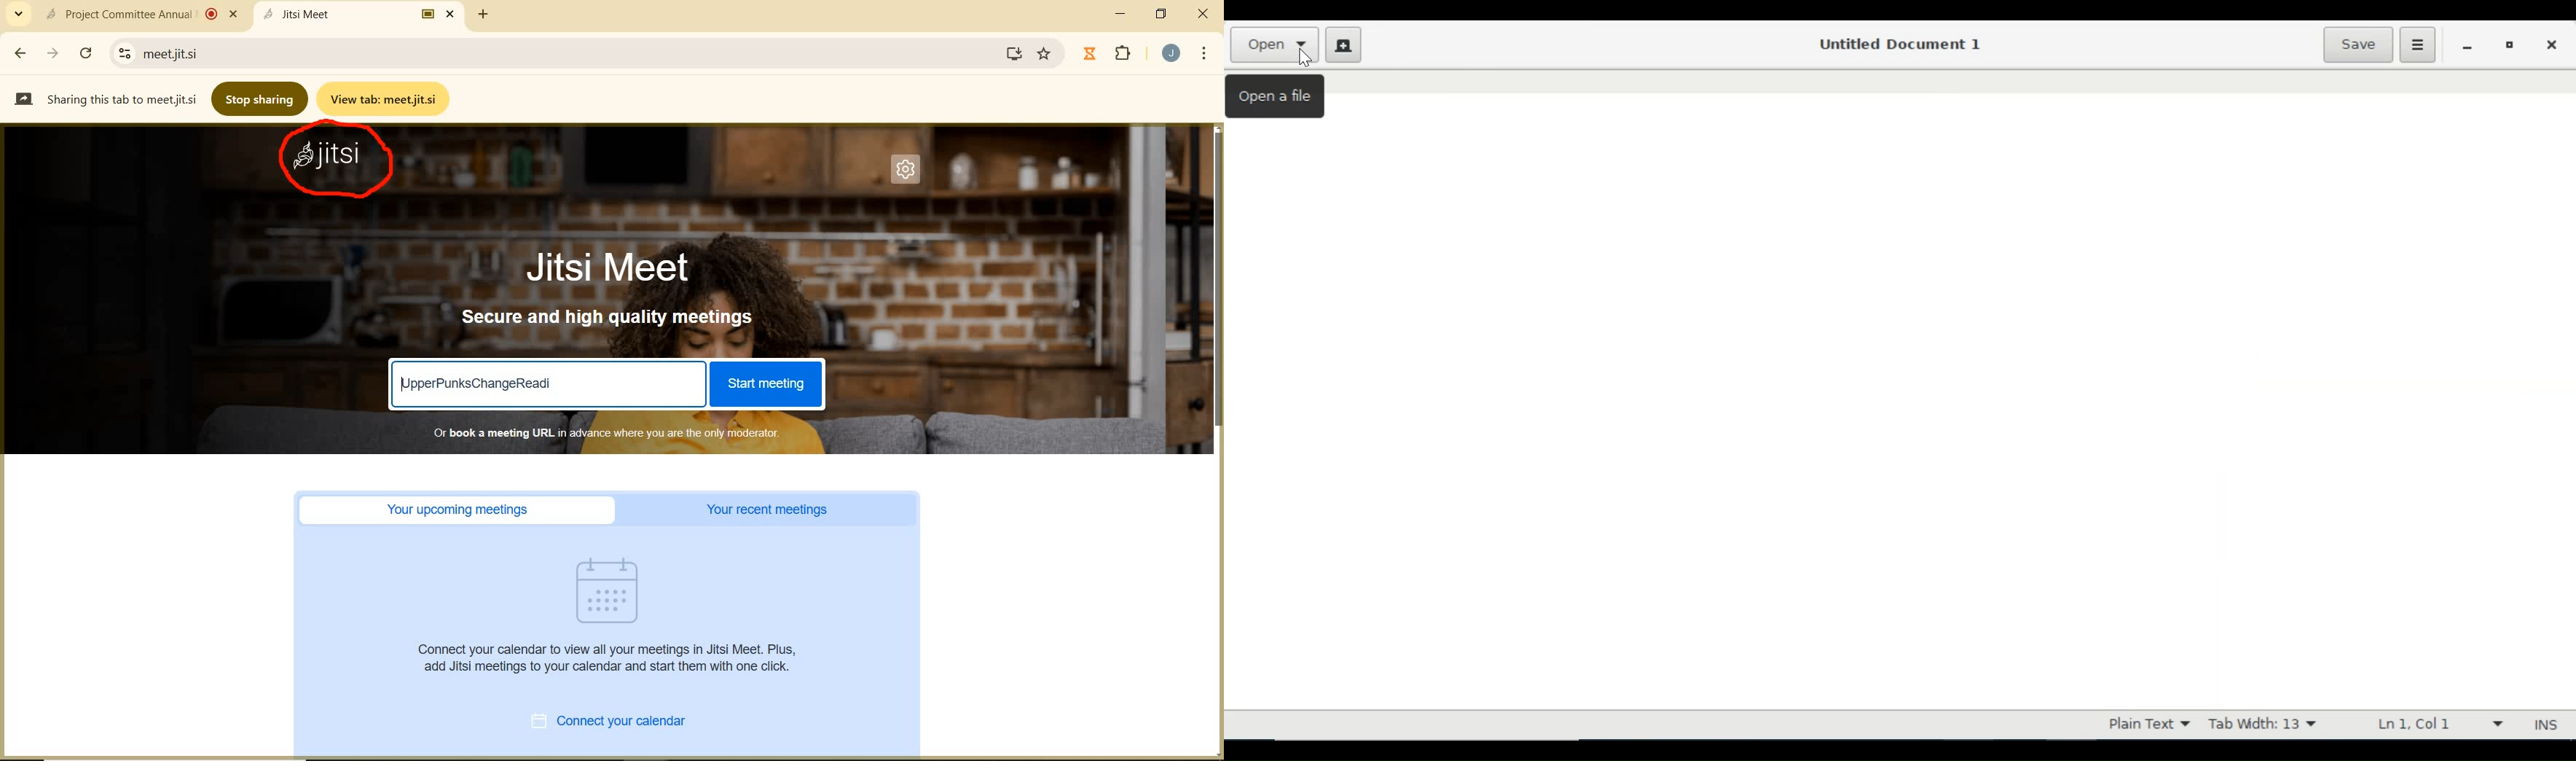 This screenshot has width=2576, height=784. What do you see at coordinates (479, 383) in the screenshot?
I see `UpperPunksChangeReadi` at bounding box center [479, 383].